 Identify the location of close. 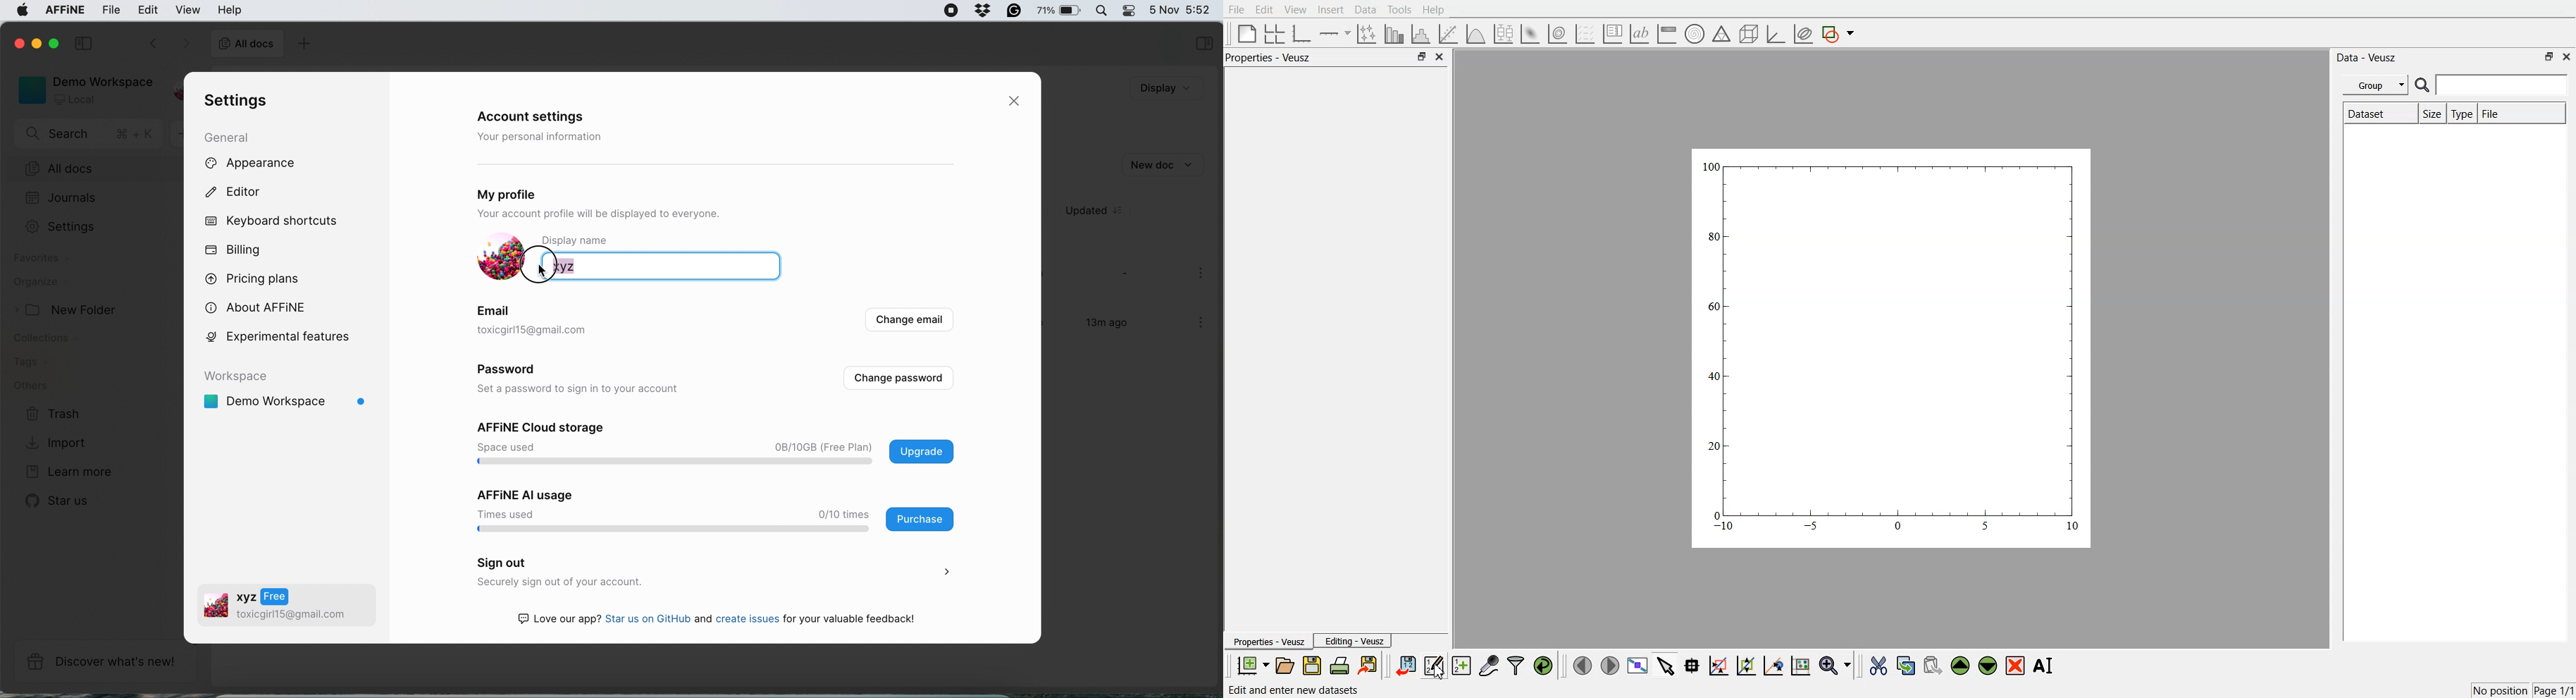
(1440, 57).